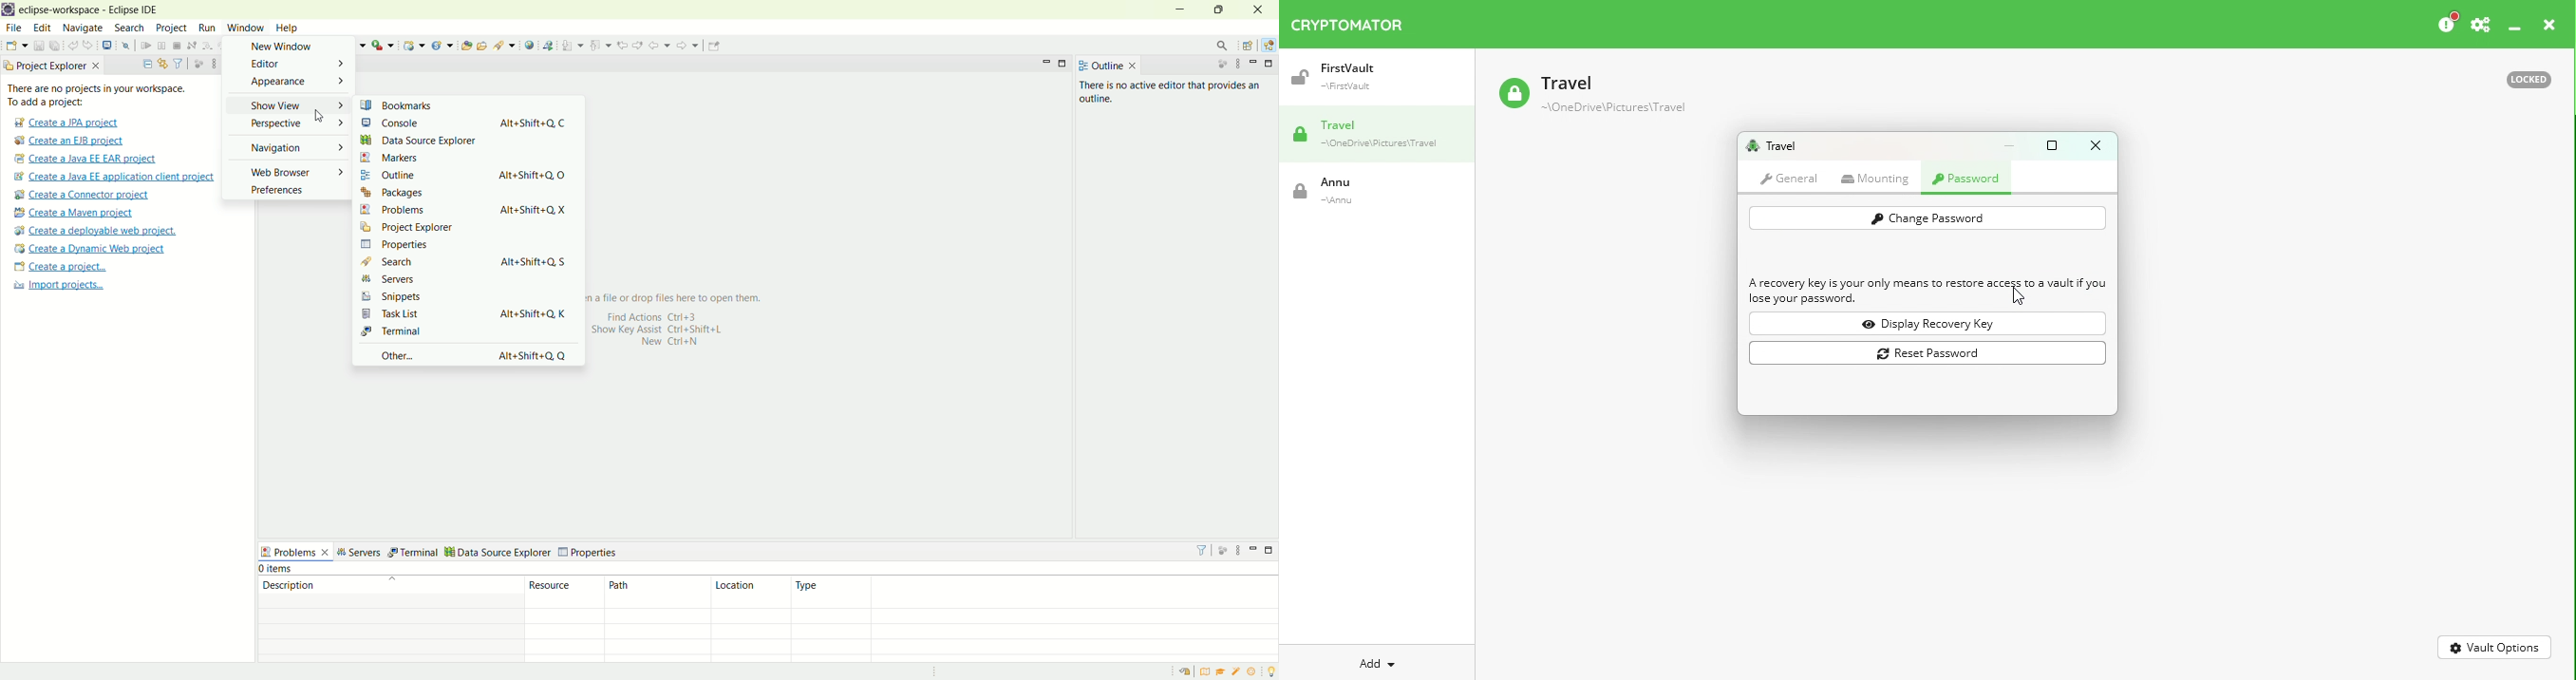 This screenshot has width=2576, height=700. Describe the element at coordinates (177, 45) in the screenshot. I see `terminate` at that location.